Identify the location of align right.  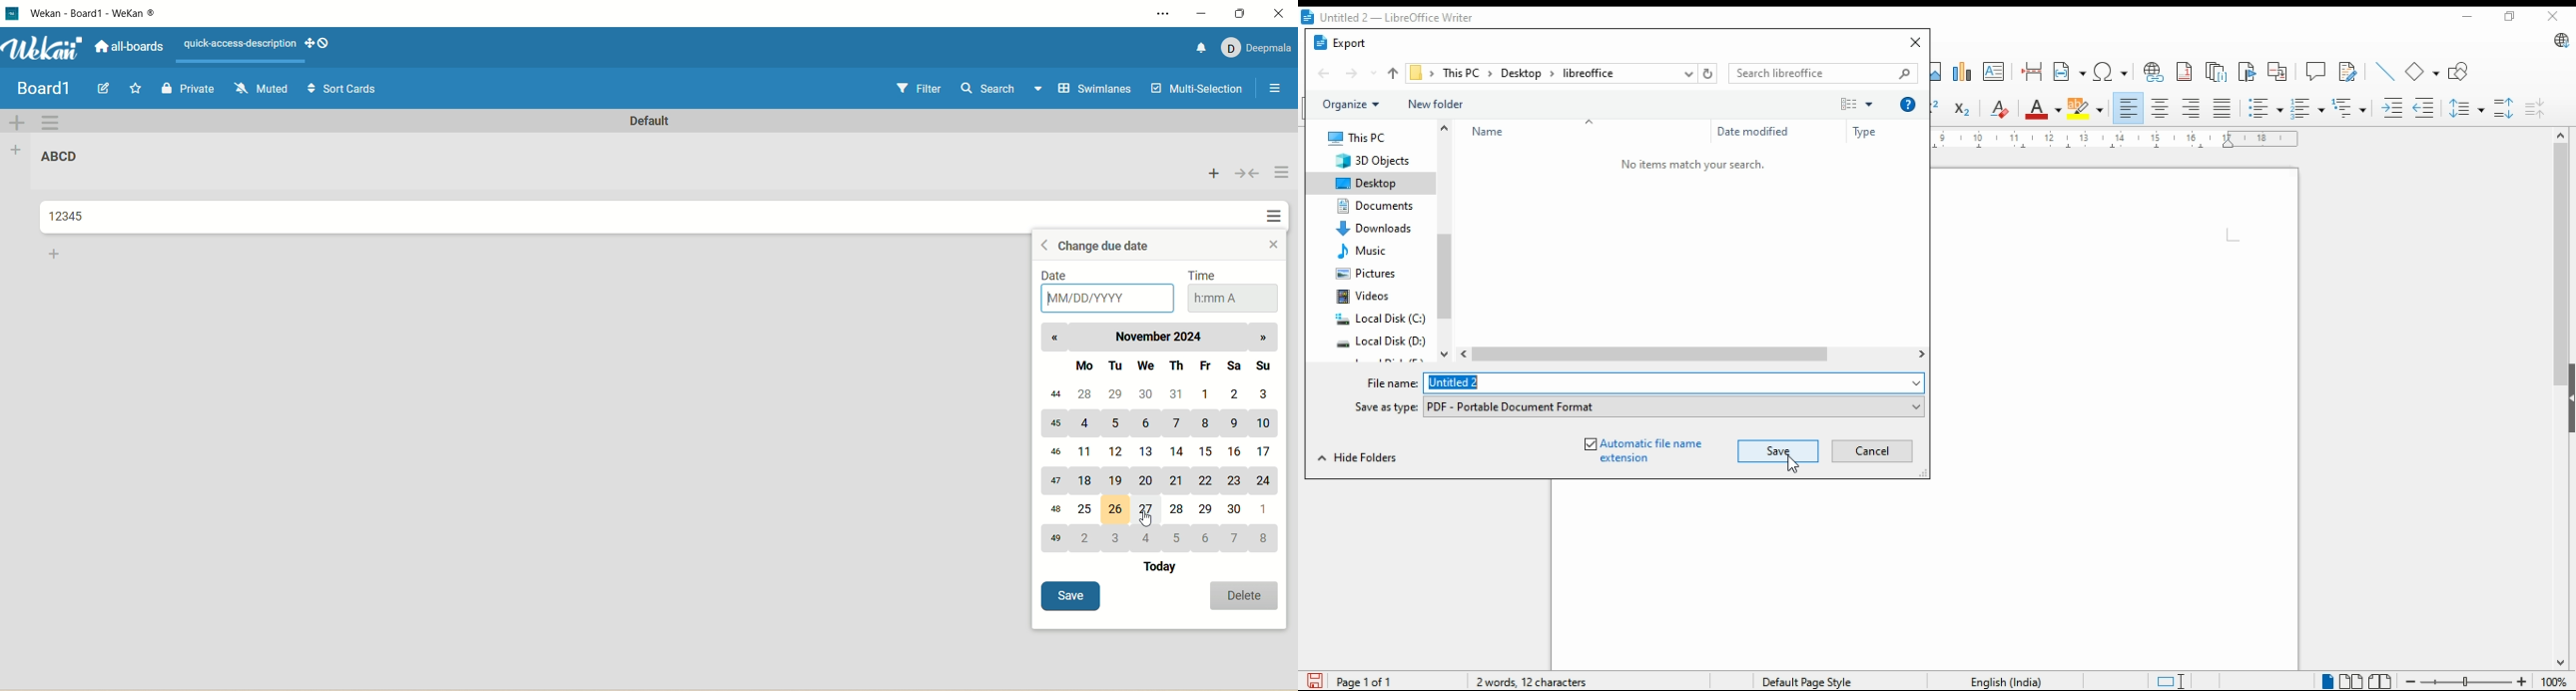
(2193, 110).